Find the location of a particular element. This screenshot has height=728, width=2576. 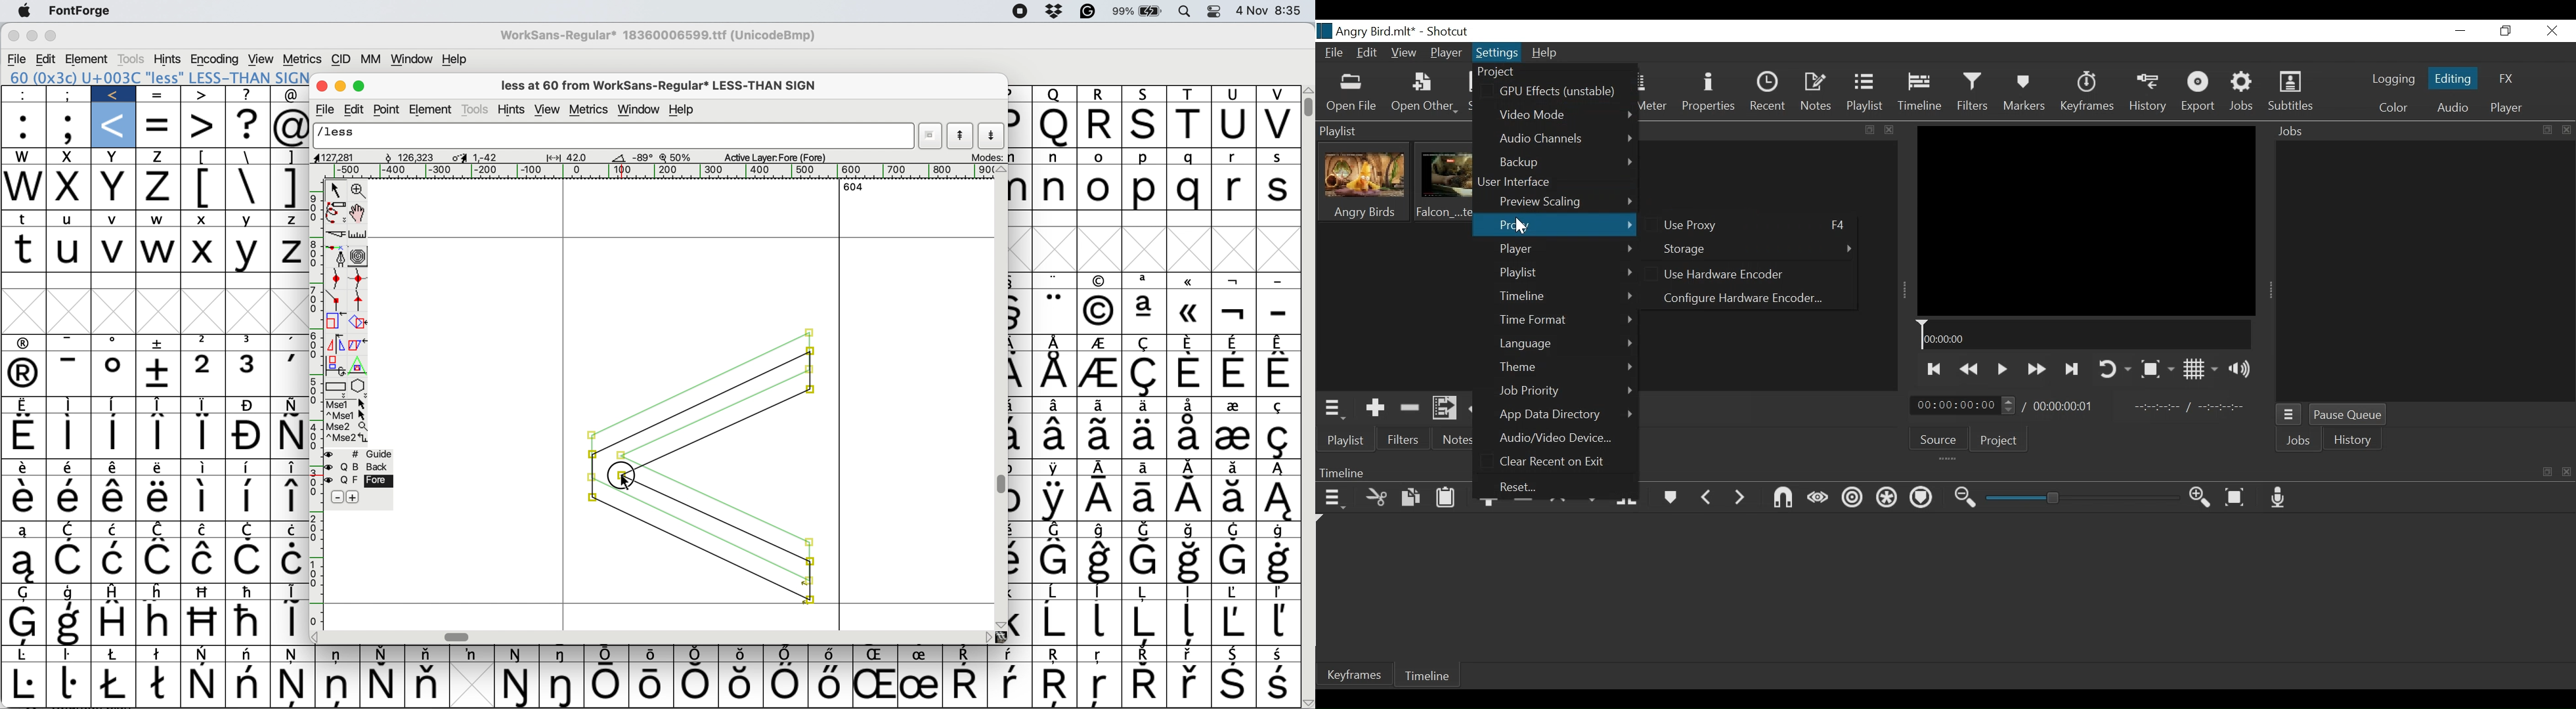

t is located at coordinates (25, 249).